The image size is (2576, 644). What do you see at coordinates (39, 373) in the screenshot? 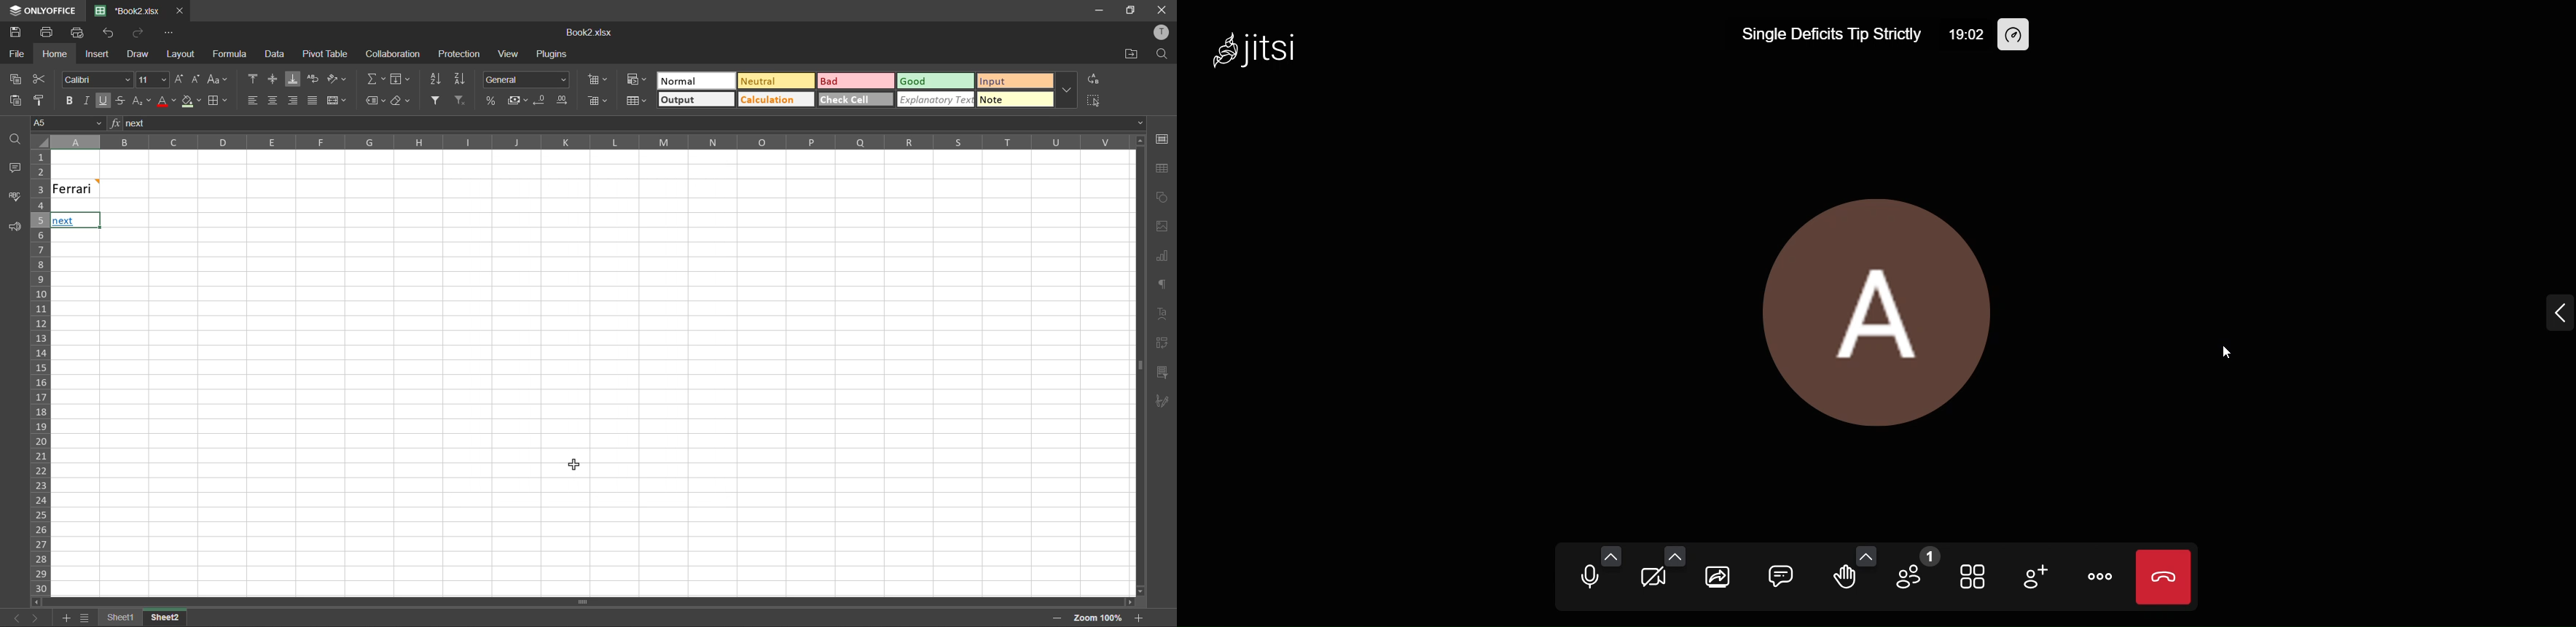
I see `row numbers` at bounding box center [39, 373].